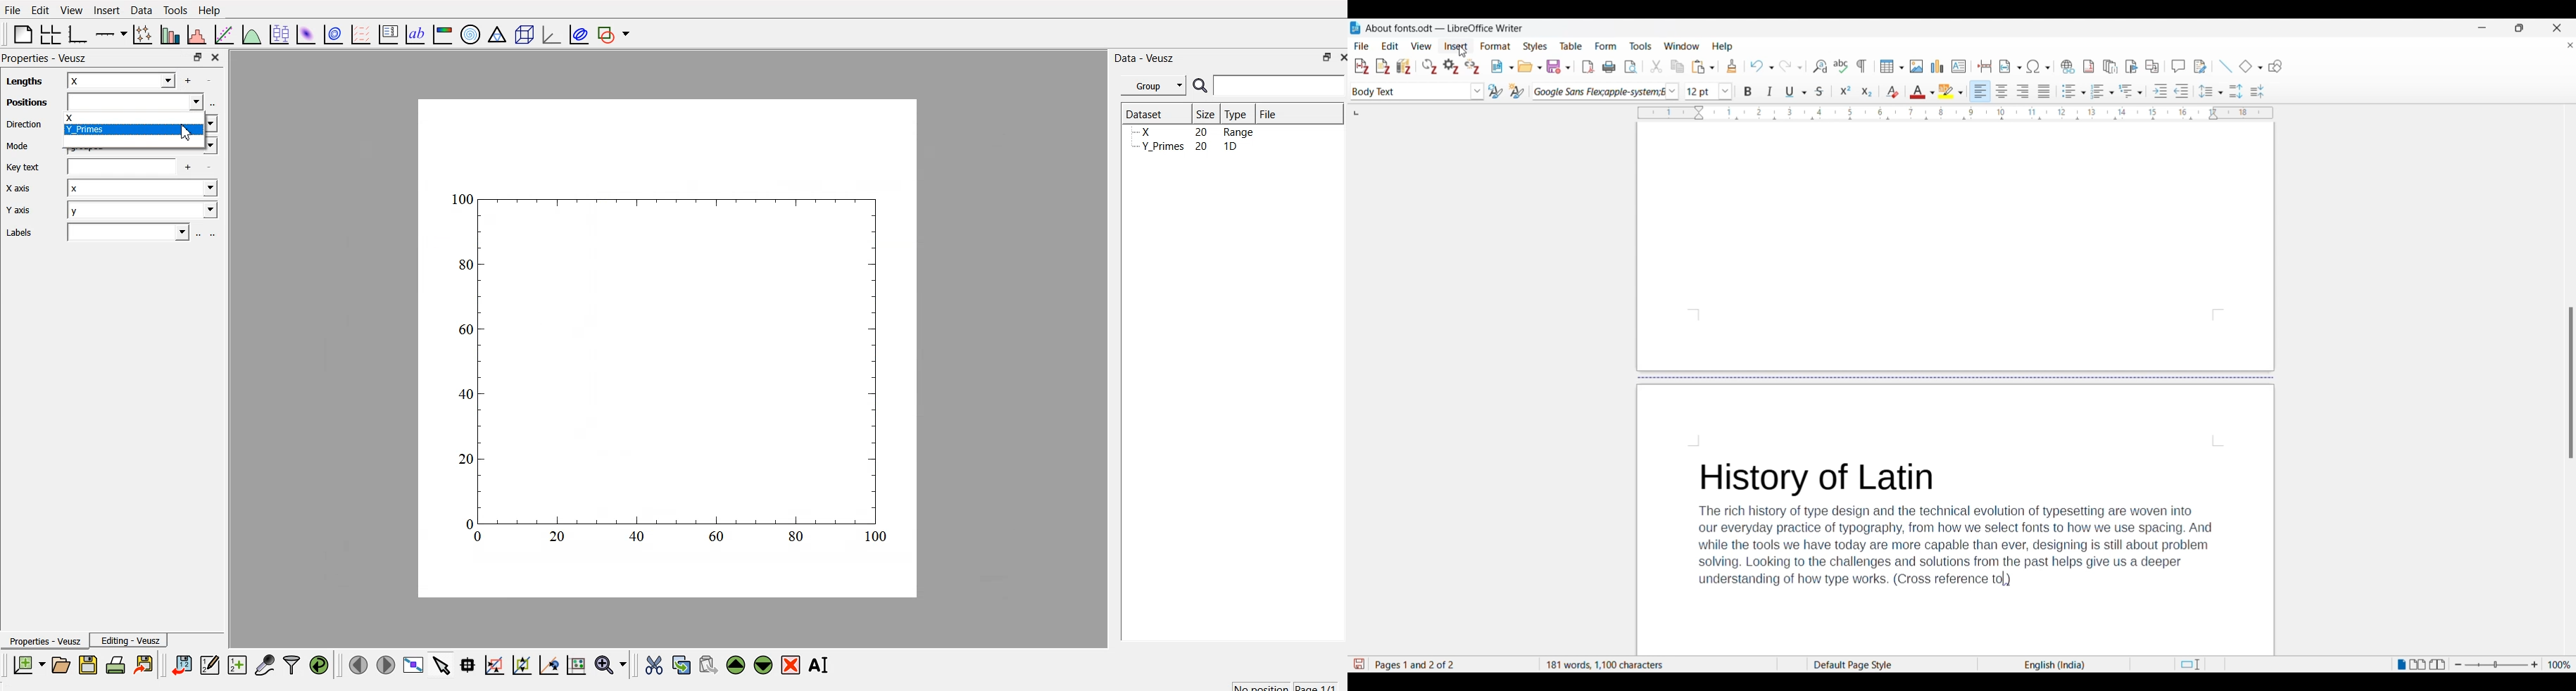 The height and width of the screenshot is (700, 2576). Describe the element at coordinates (2132, 67) in the screenshot. I see `Insert bookmark` at that location.